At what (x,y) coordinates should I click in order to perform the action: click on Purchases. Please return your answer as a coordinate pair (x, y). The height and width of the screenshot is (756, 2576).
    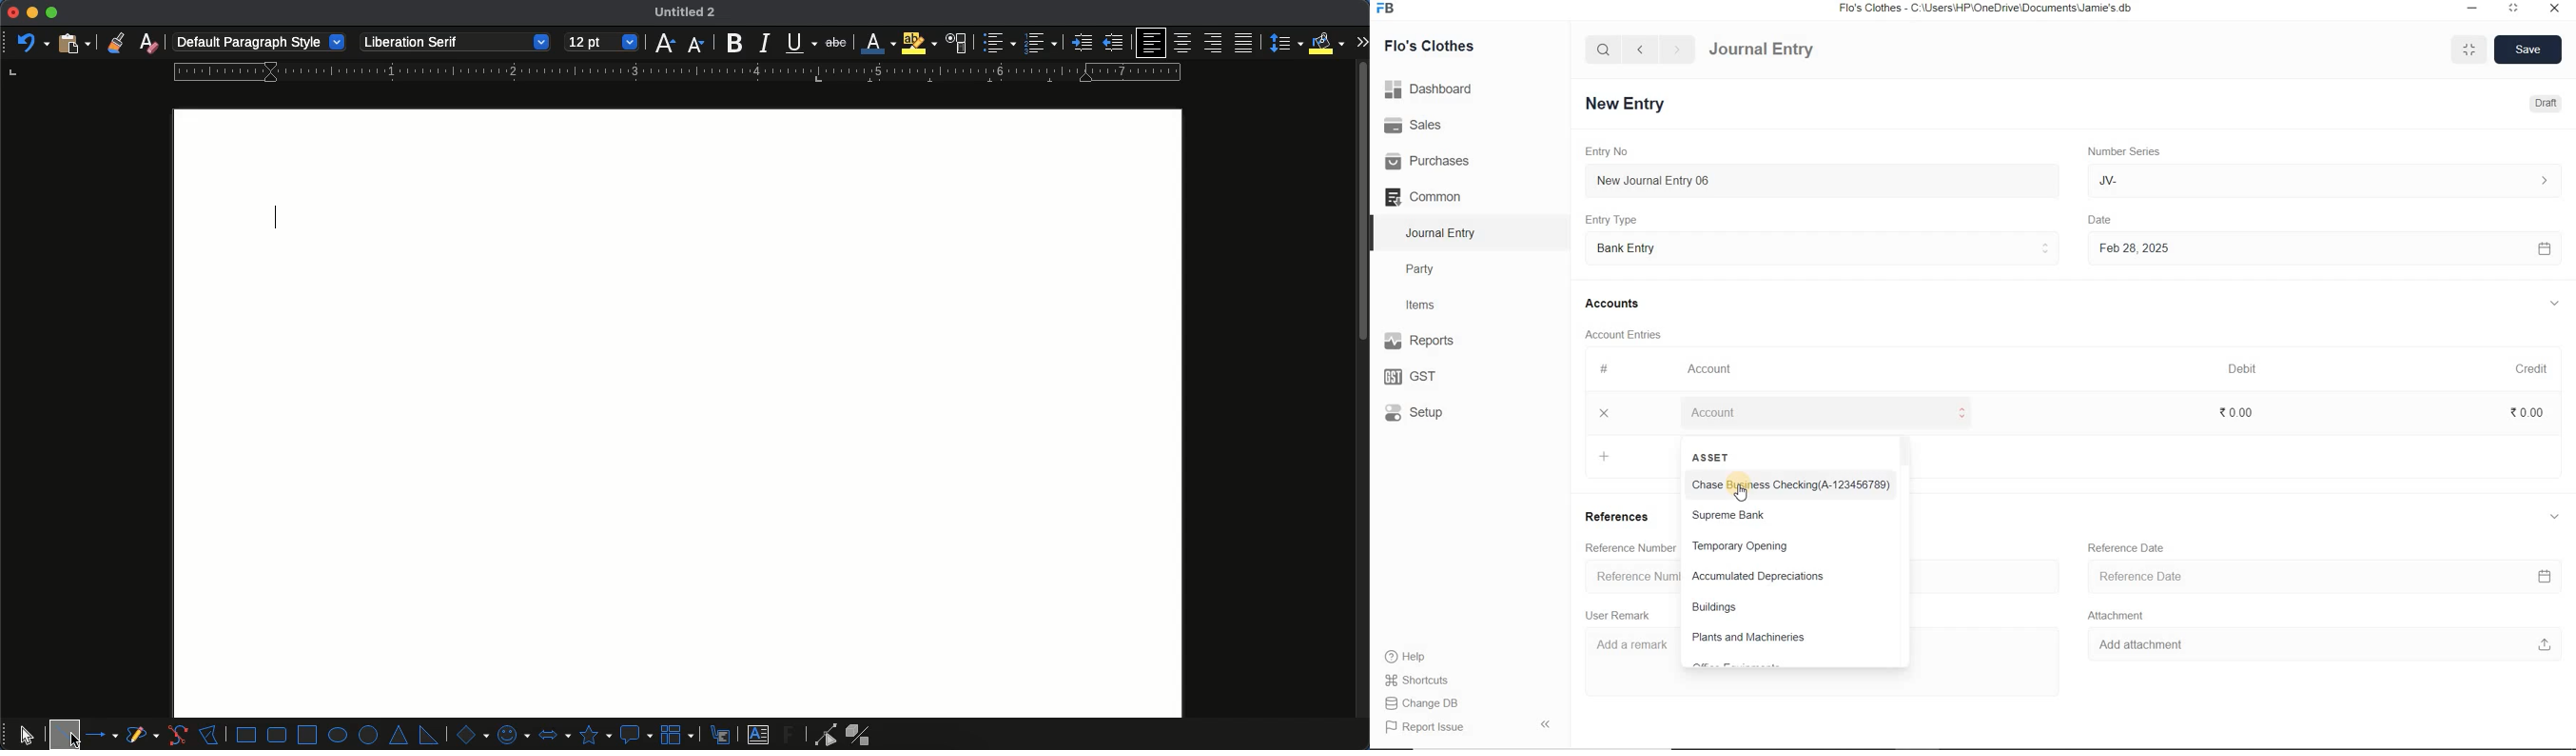
    Looking at the image, I should click on (1434, 160).